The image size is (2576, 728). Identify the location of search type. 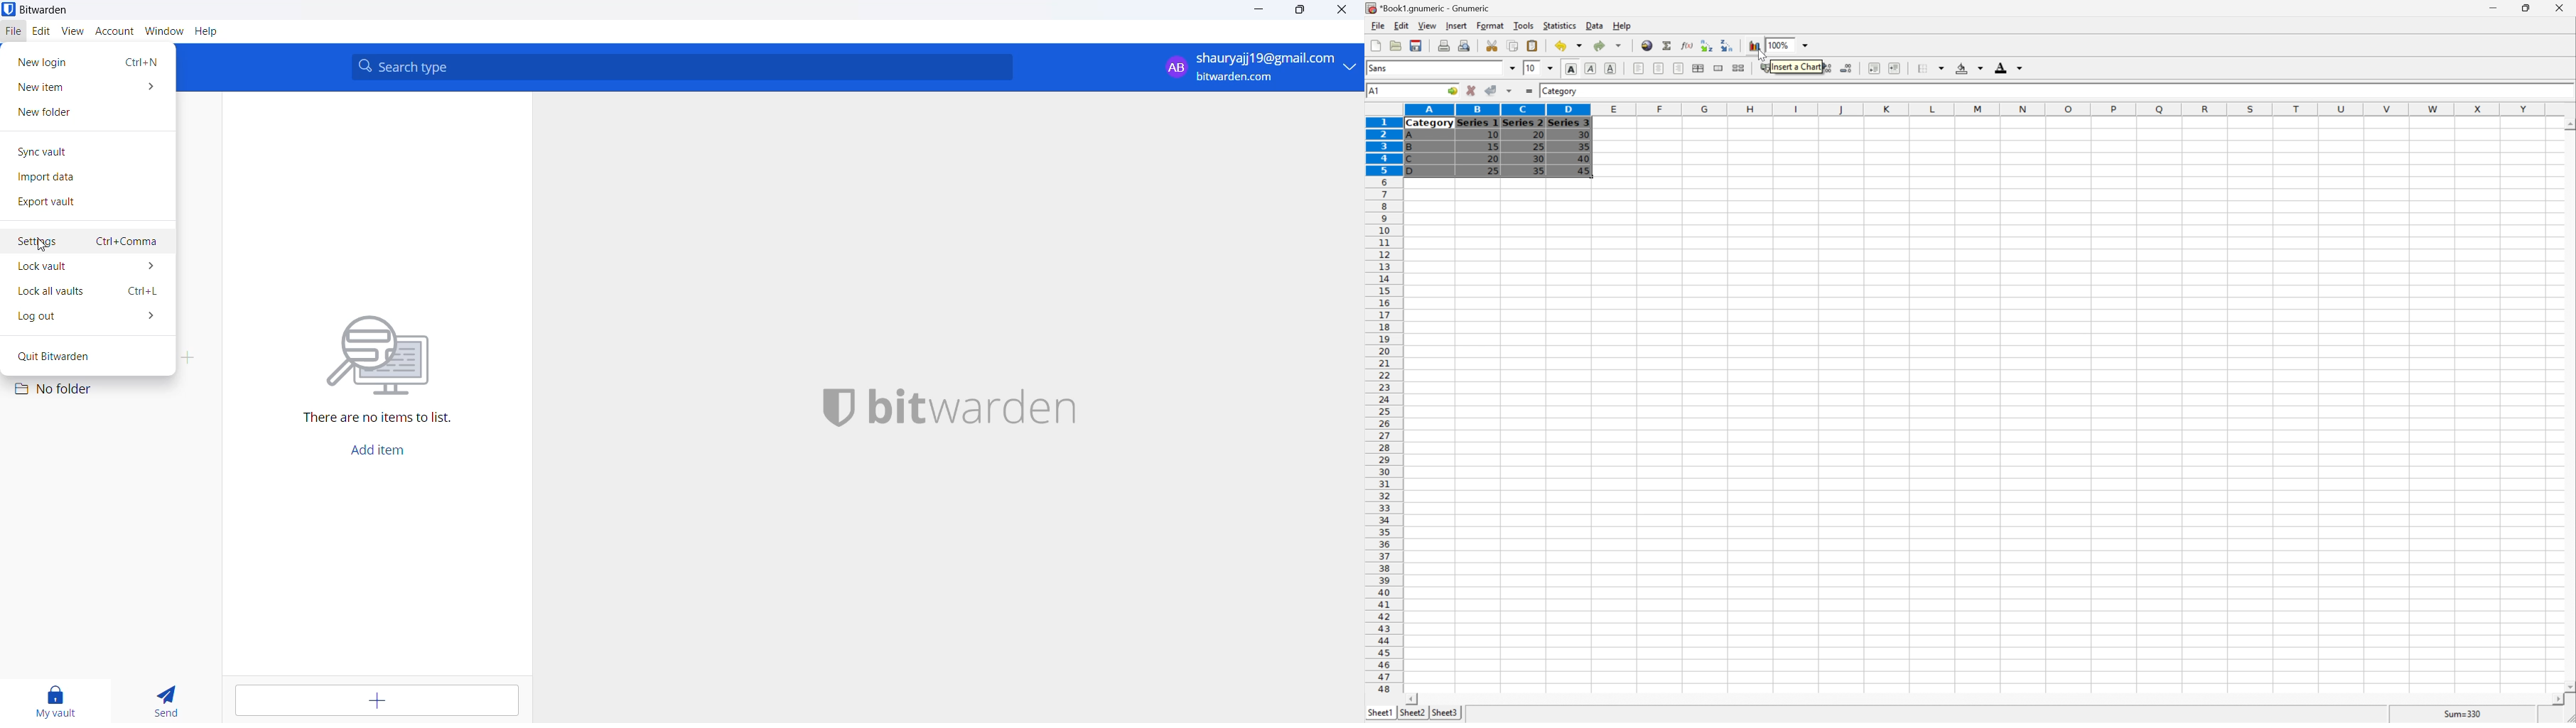
(686, 65).